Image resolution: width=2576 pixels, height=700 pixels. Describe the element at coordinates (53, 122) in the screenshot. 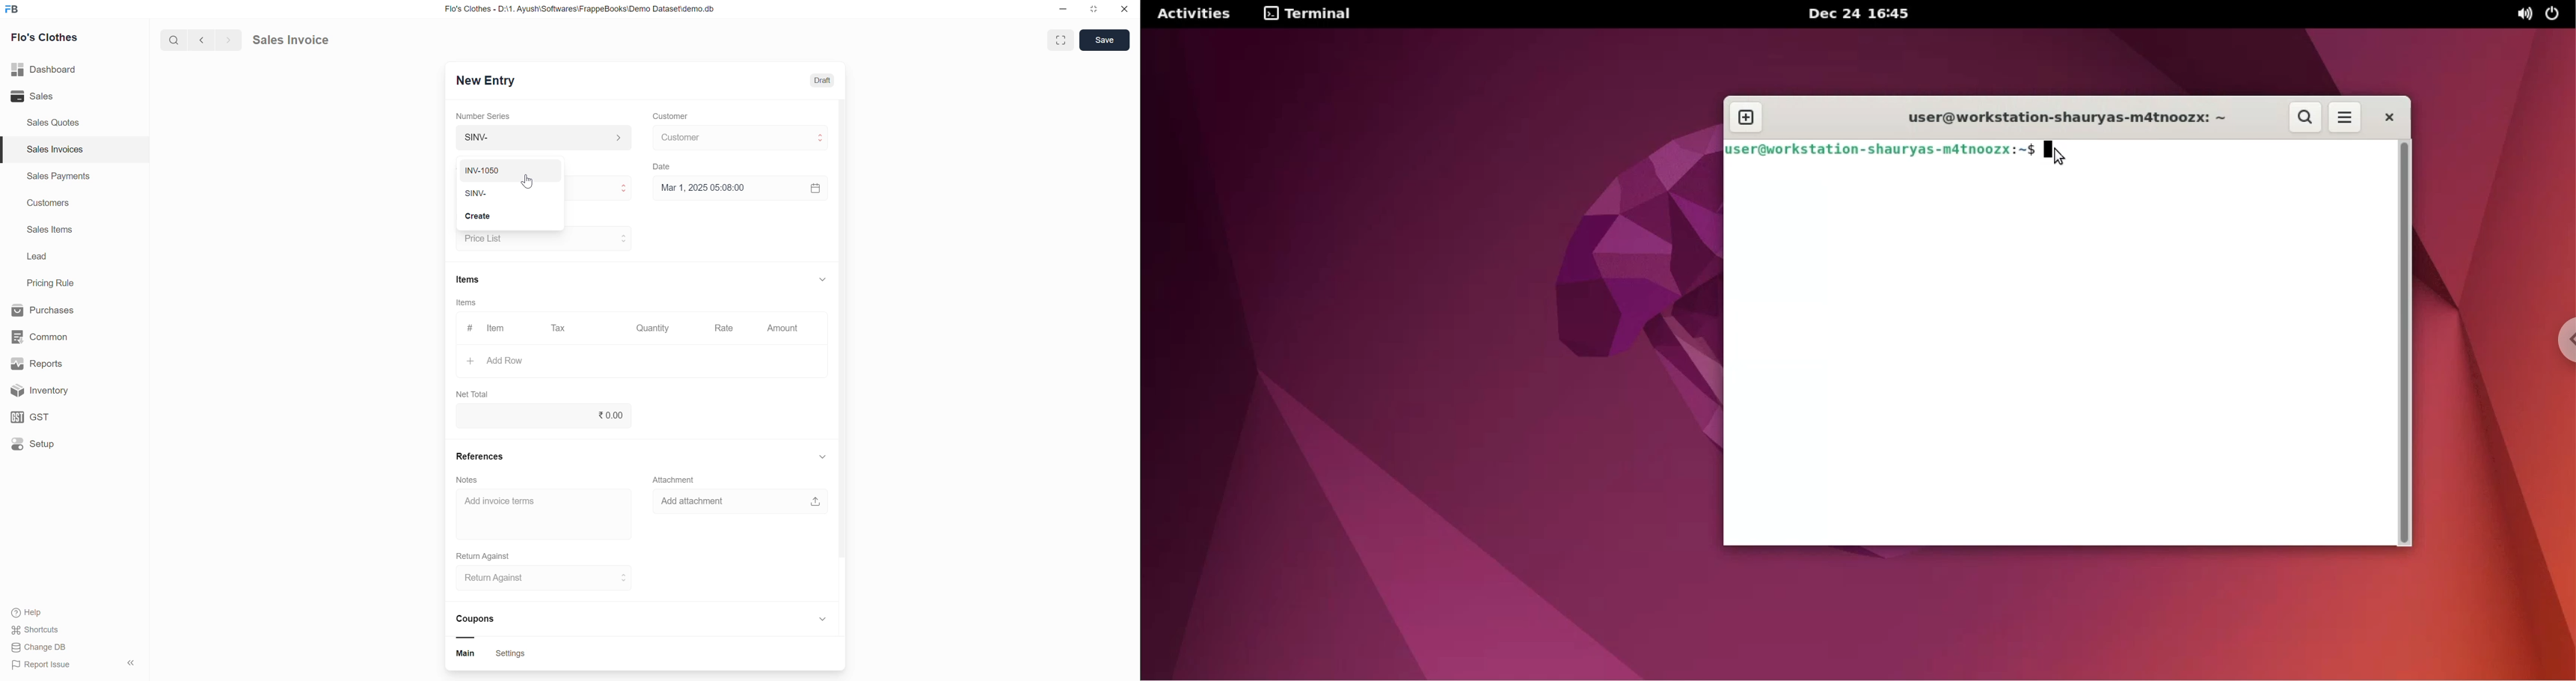

I see `Sales Quotes` at that location.